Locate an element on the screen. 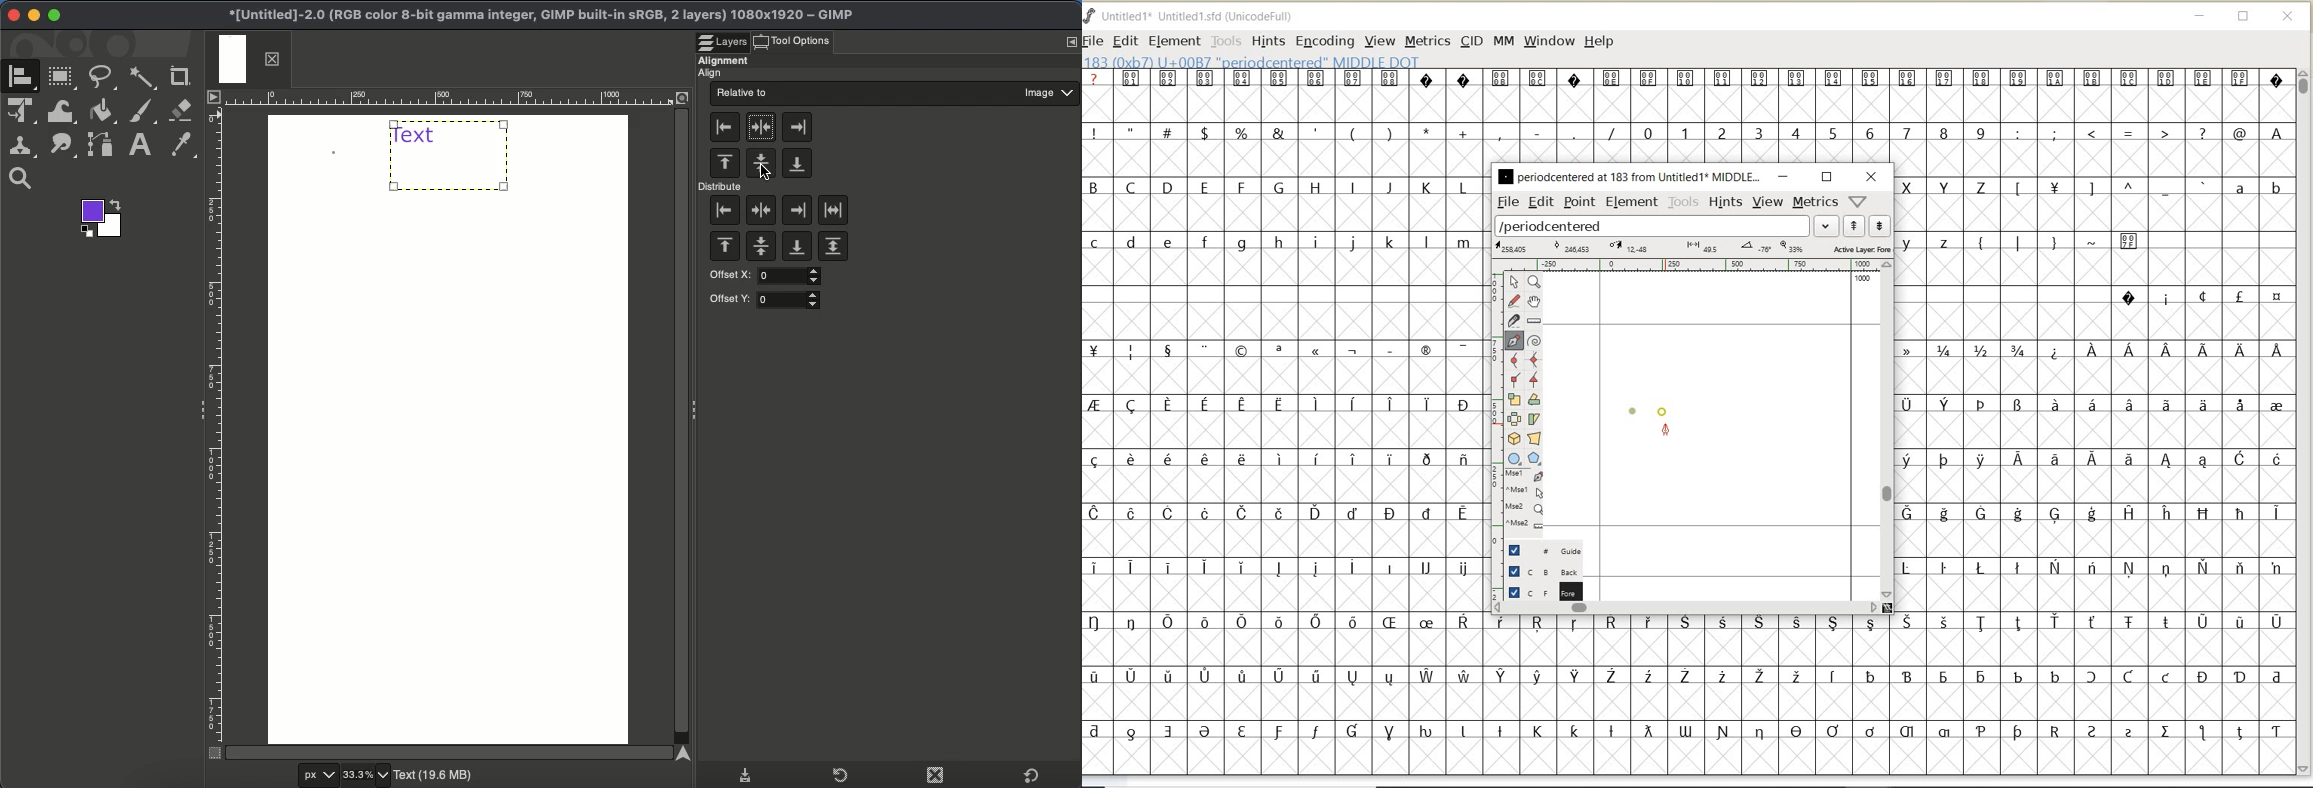  change whether spiro is active or not is located at coordinates (1534, 339).